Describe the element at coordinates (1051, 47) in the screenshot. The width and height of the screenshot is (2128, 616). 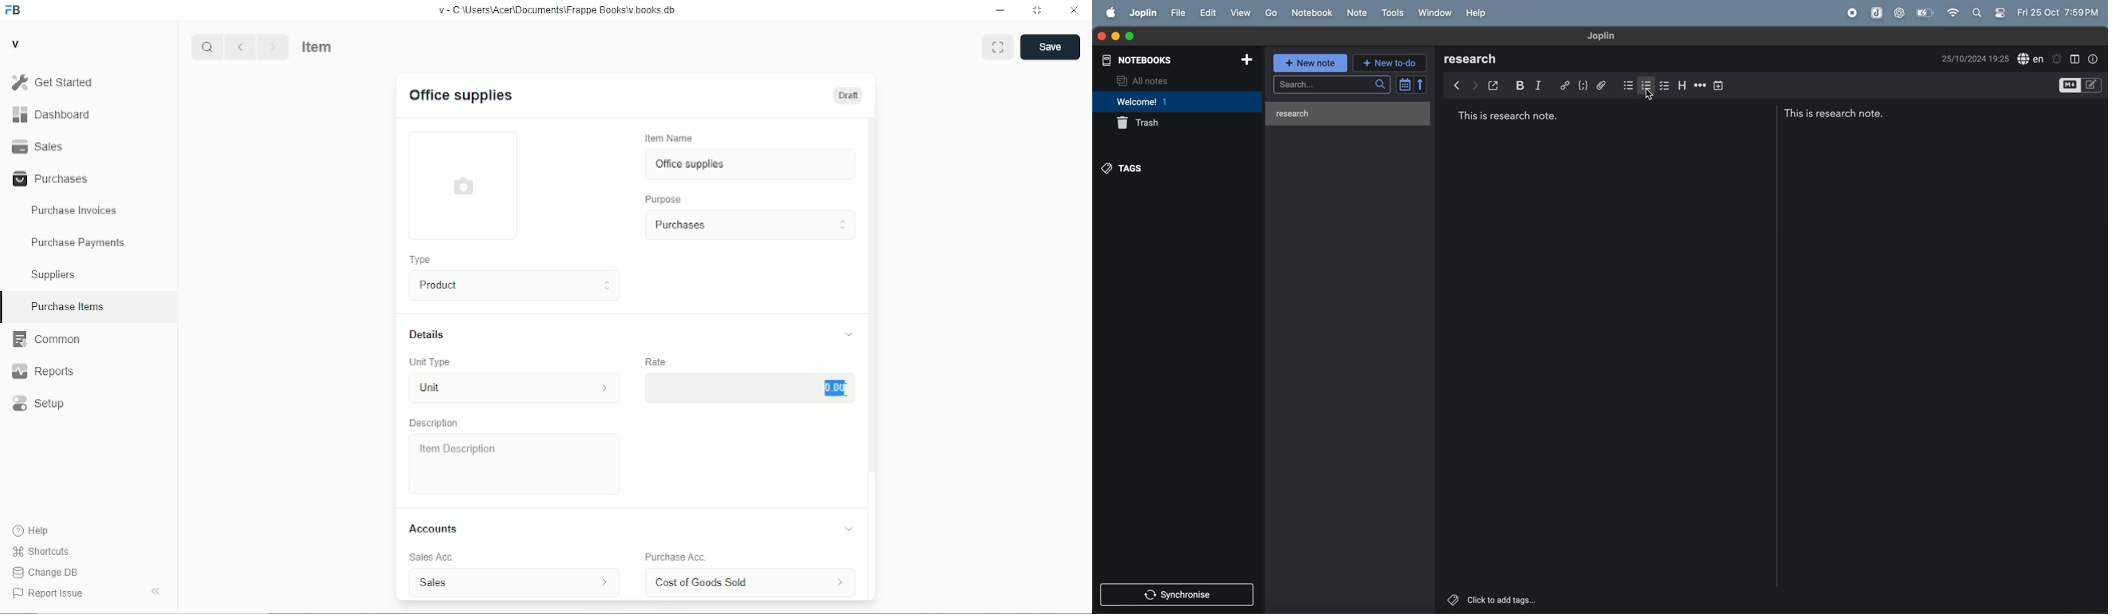
I see `save` at that location.